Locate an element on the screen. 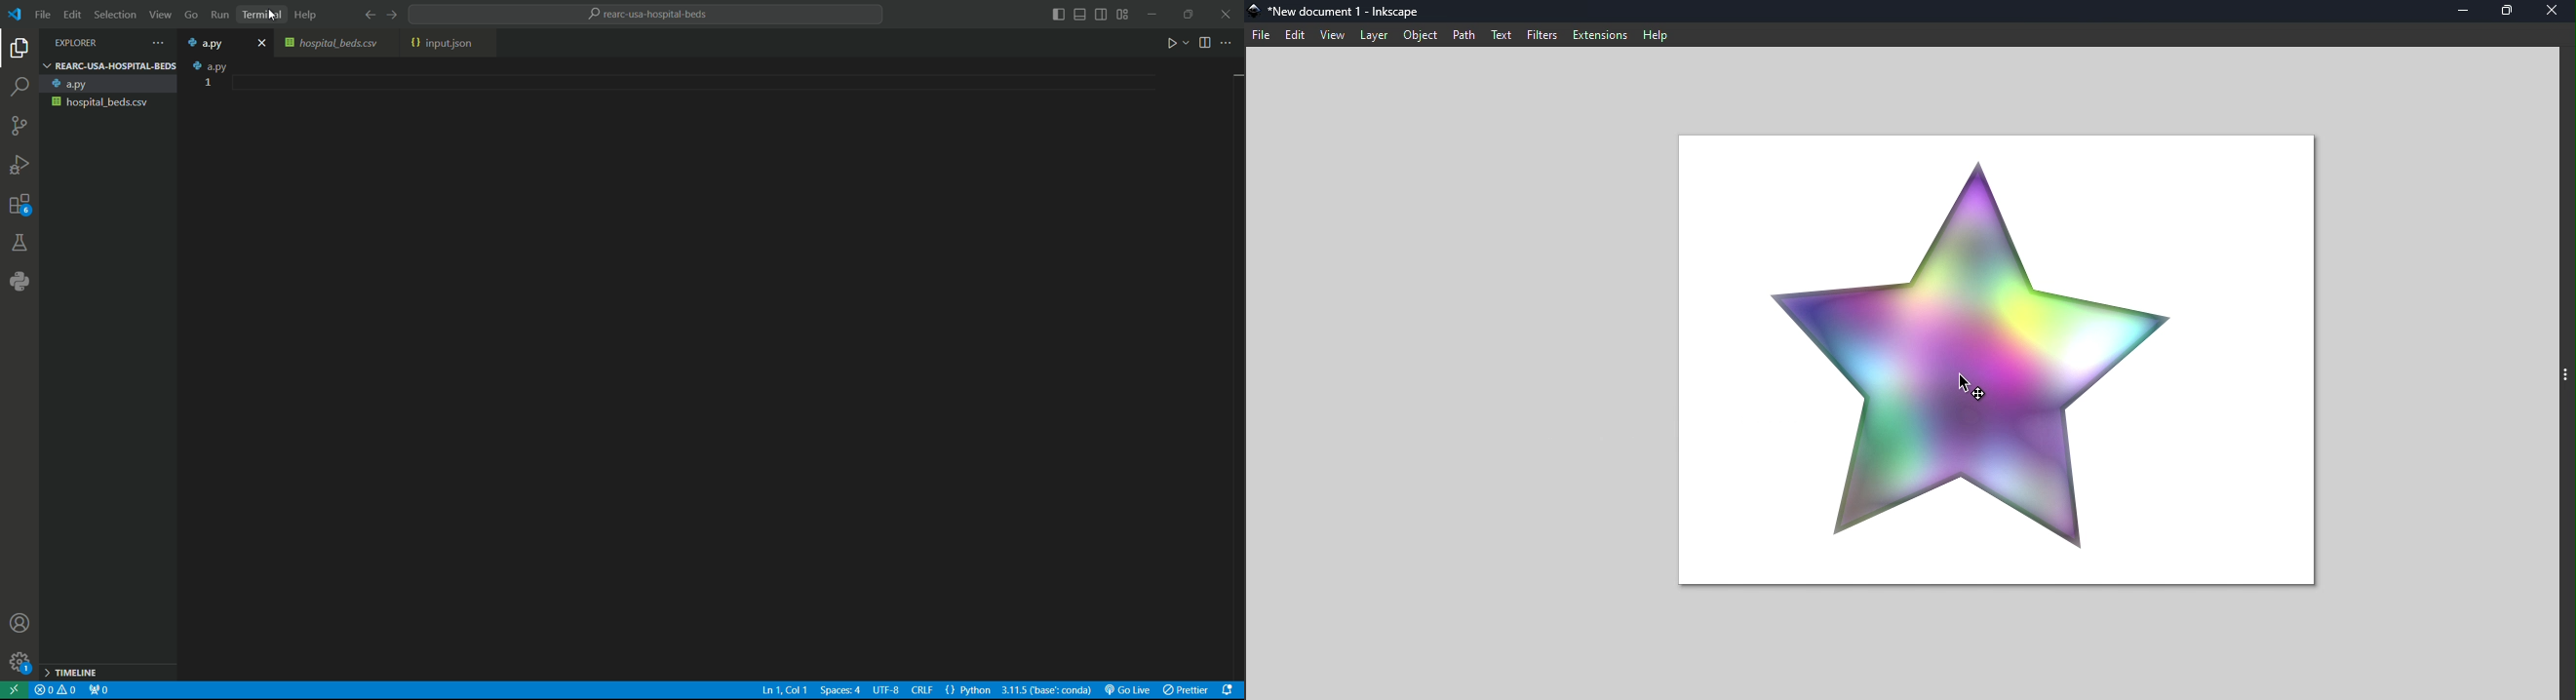 This screenshot has height=700, width=2576. toggle command panel is located at coordinates (2562, 374).